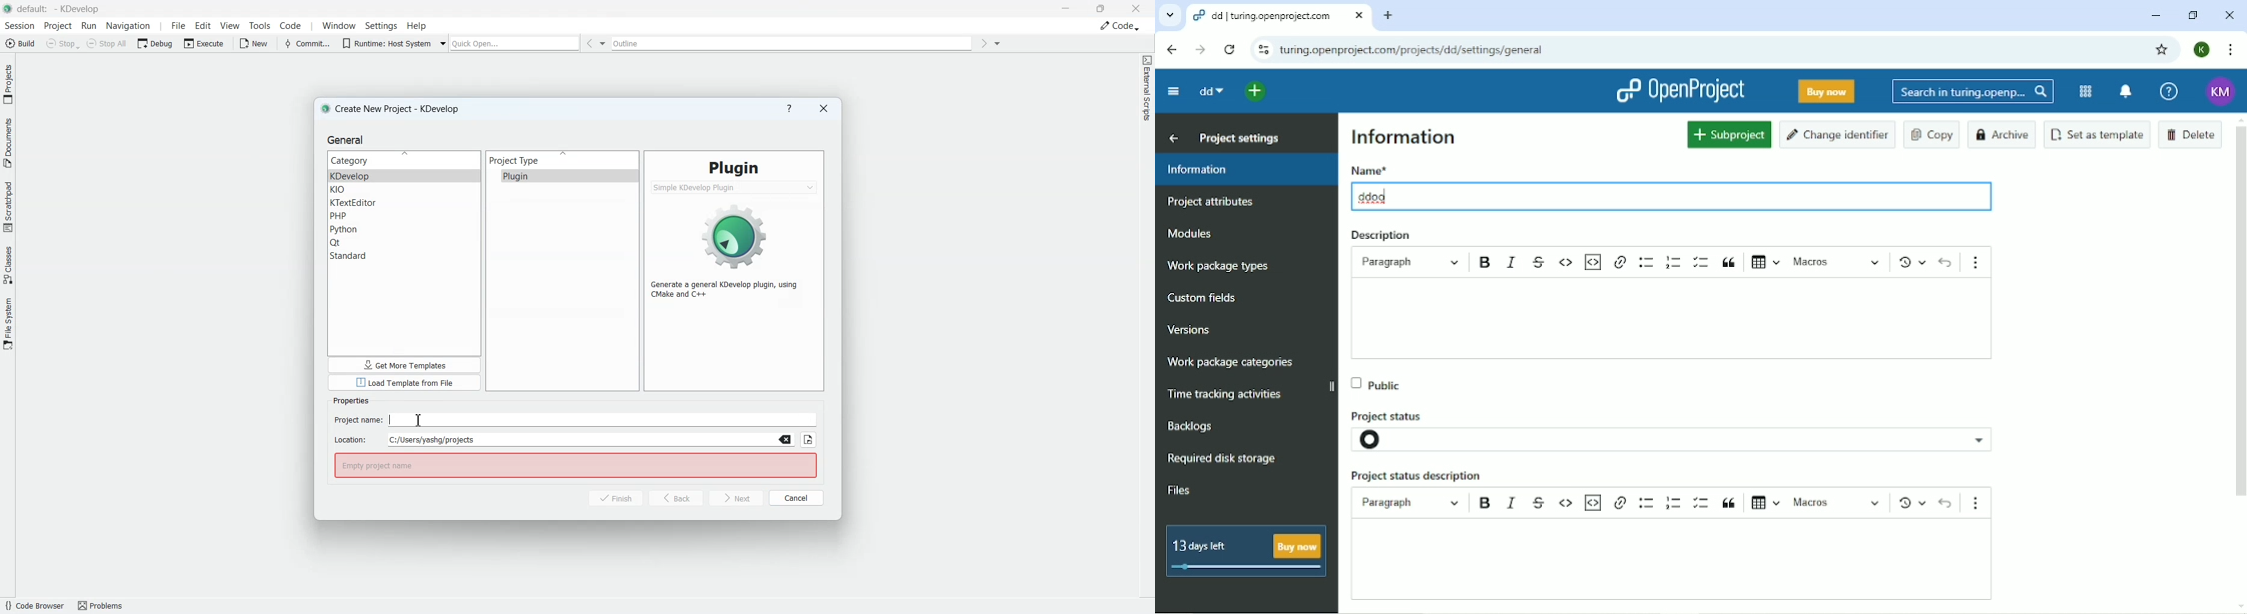 The image size is (2268, 616). I want to click on Minimize, so click(1068, 8).